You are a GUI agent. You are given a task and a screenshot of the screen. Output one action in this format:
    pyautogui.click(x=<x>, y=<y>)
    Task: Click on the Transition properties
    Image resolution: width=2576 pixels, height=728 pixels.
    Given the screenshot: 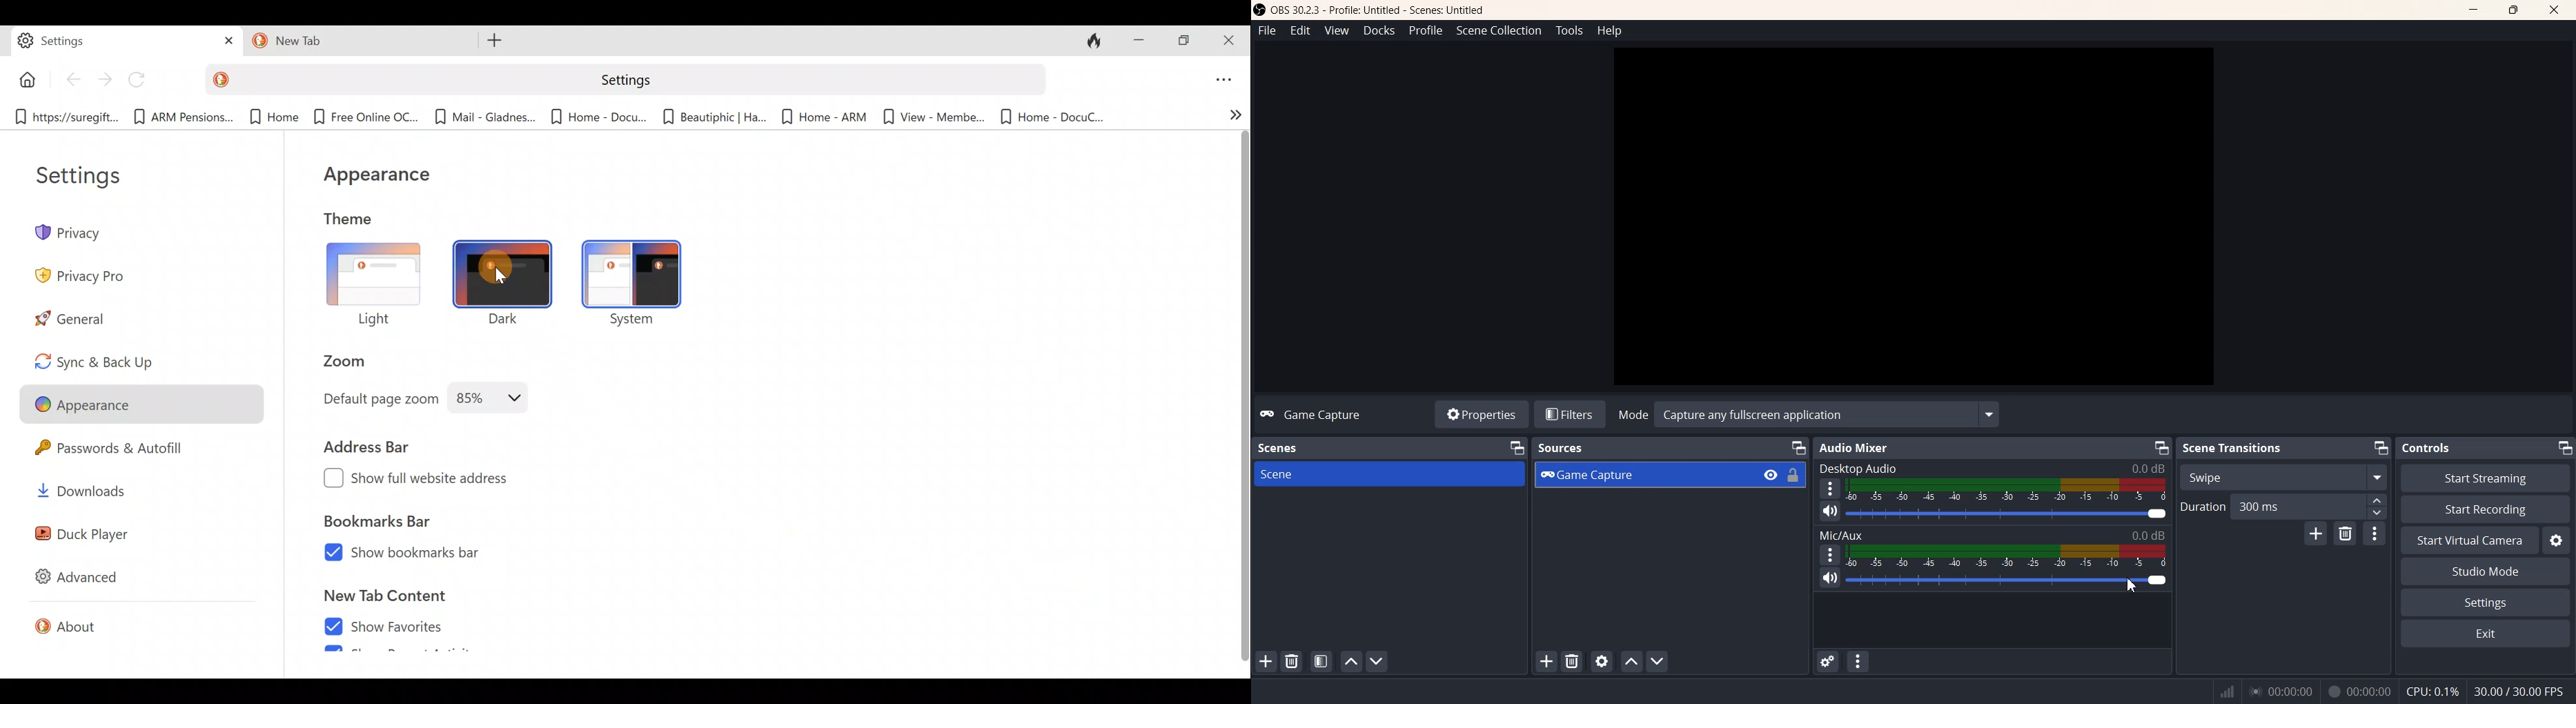 What is the action you would take?
    pyautogui.click(x=2374, y=533)
    